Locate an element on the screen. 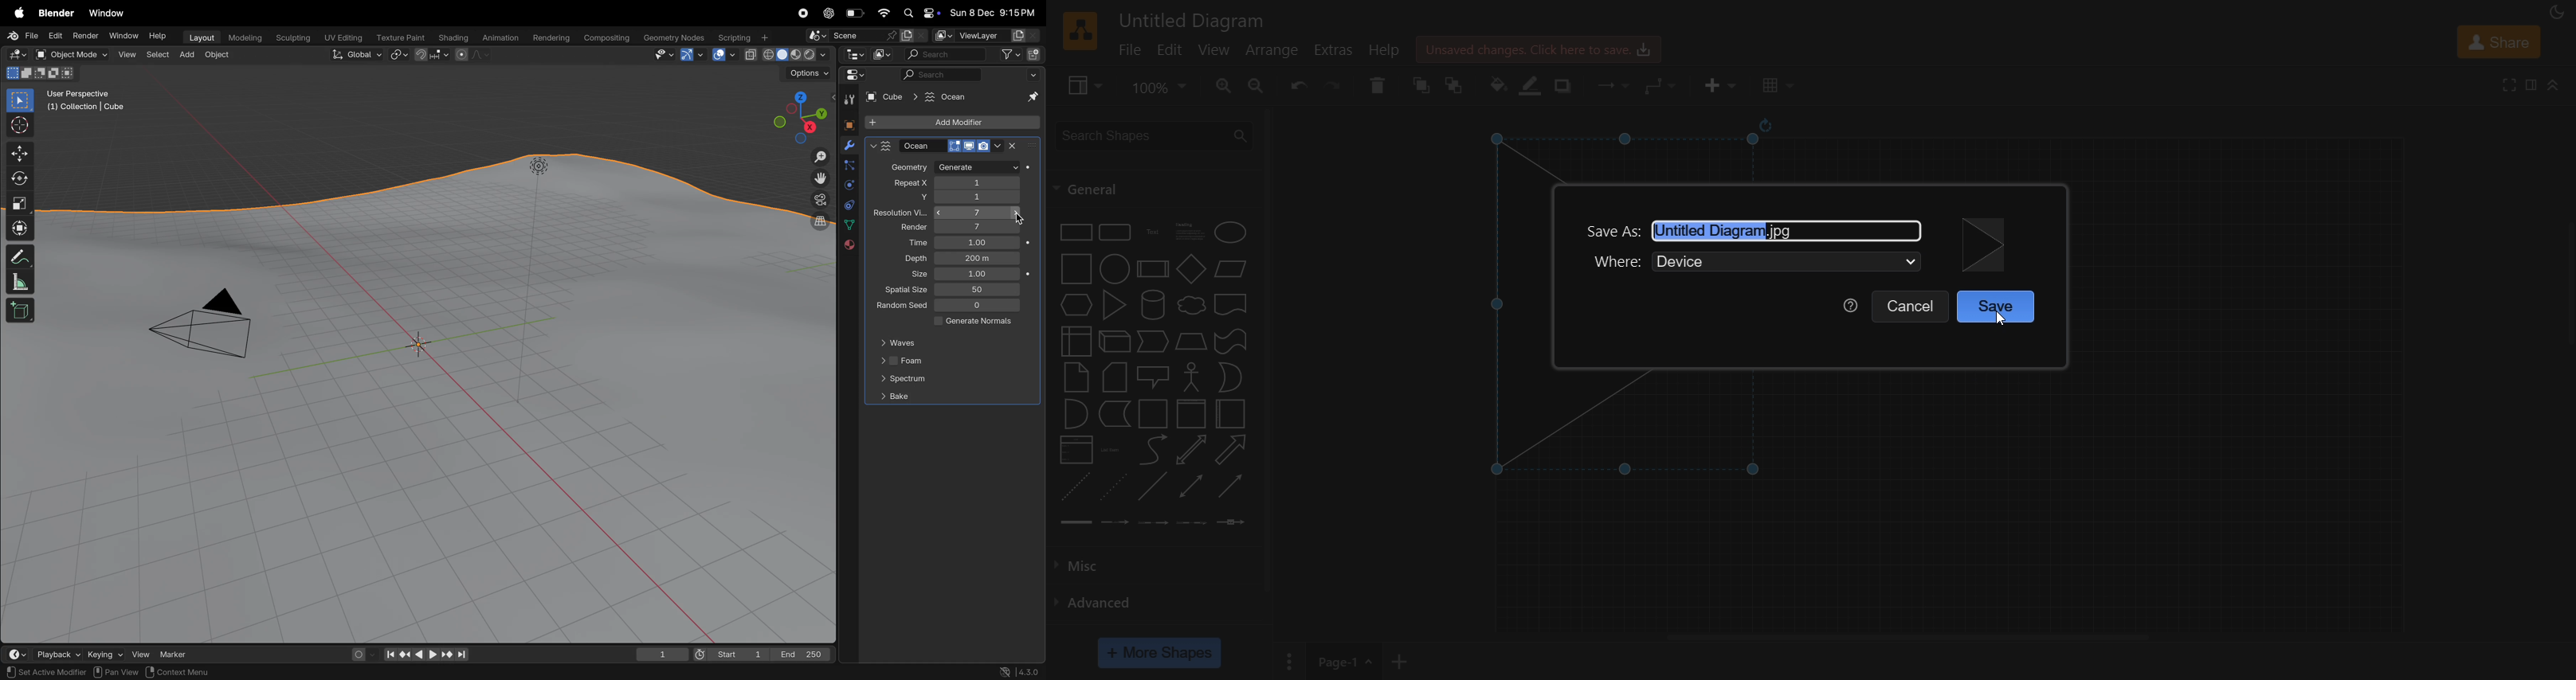 The height and width of the screenshot is (700, 2576). editor type is located at coordinates (852, 54).